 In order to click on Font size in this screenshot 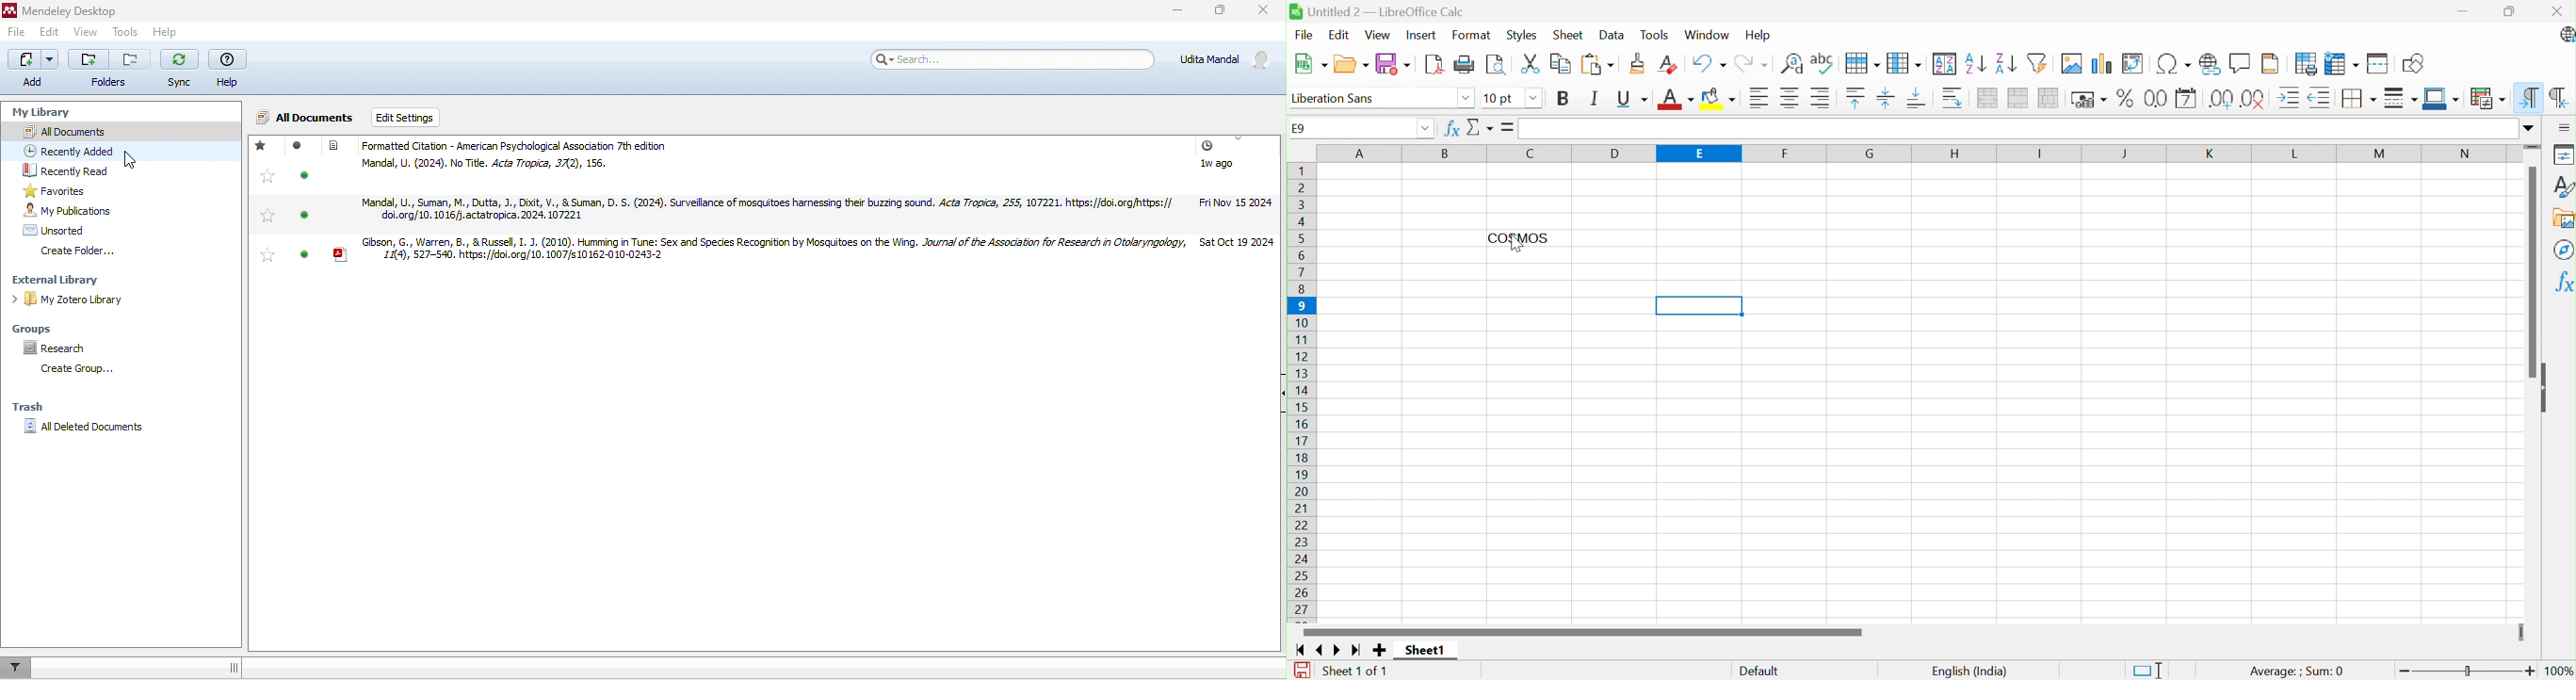, I will do `click(1502, 98)`.